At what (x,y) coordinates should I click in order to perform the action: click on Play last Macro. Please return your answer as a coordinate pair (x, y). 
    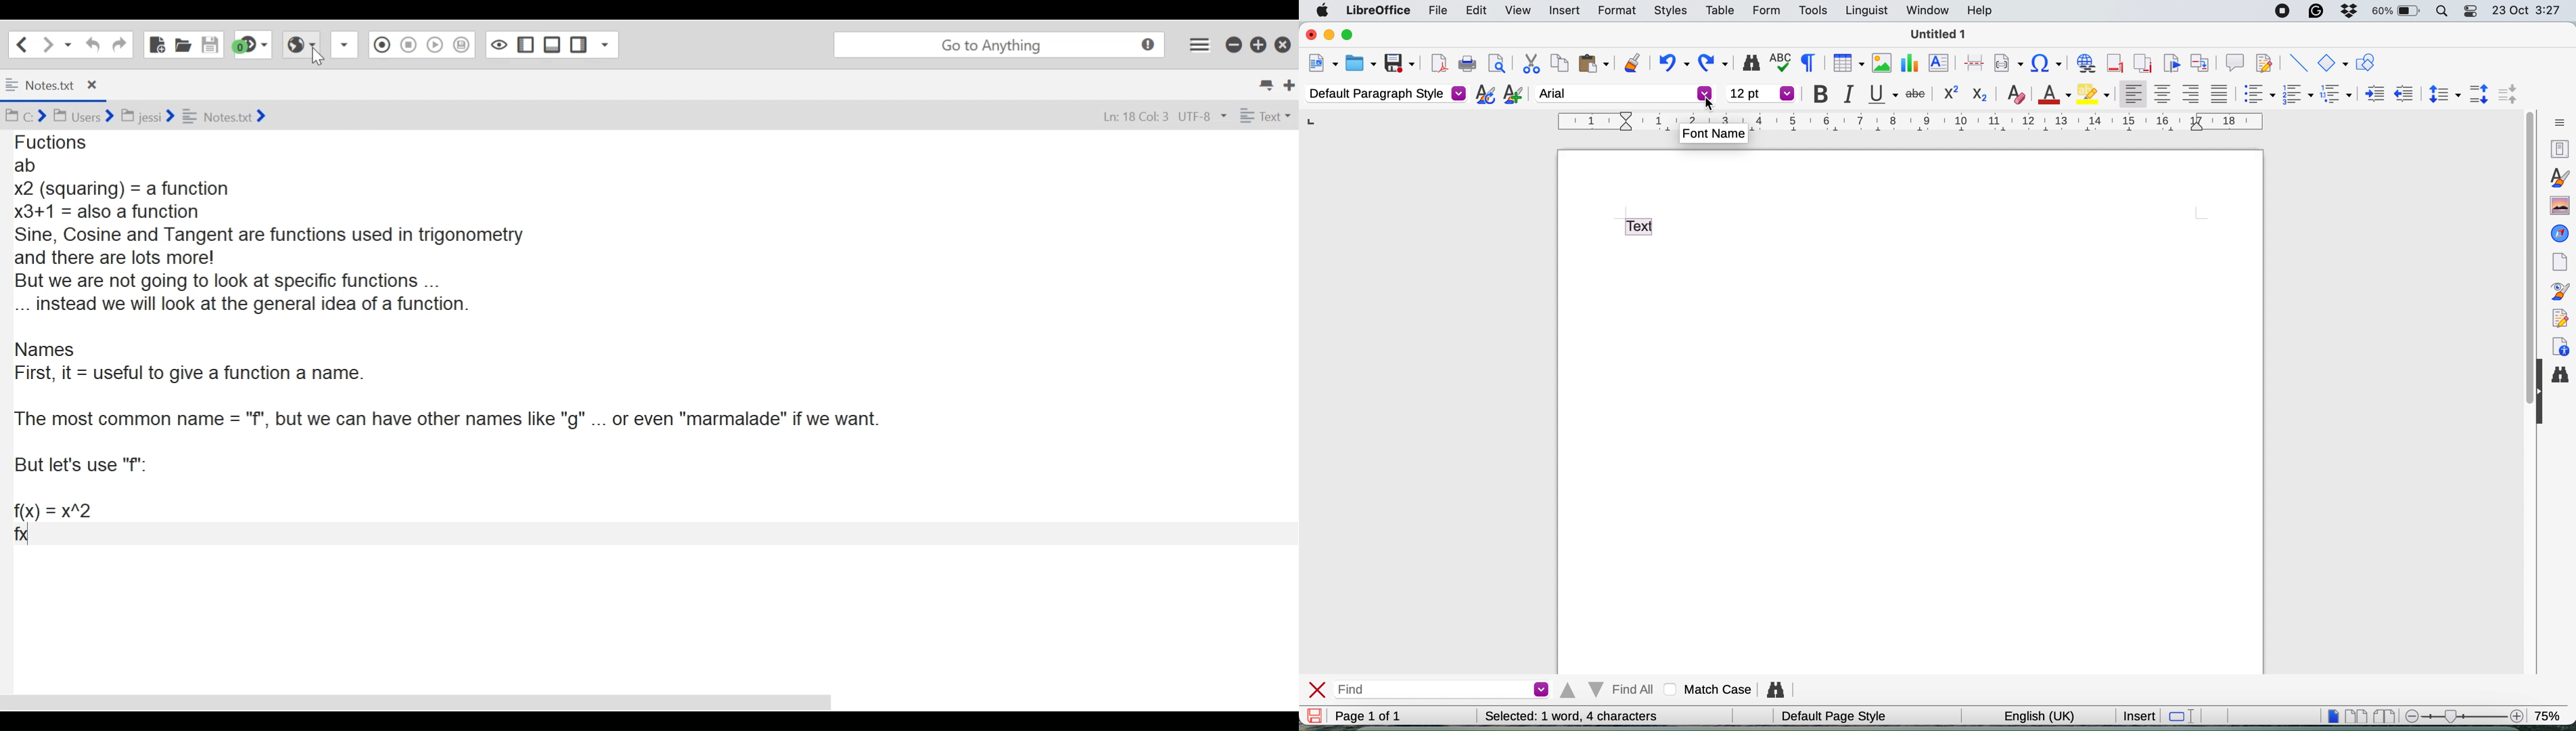
    Looking at the image, I should click on (434, 45).